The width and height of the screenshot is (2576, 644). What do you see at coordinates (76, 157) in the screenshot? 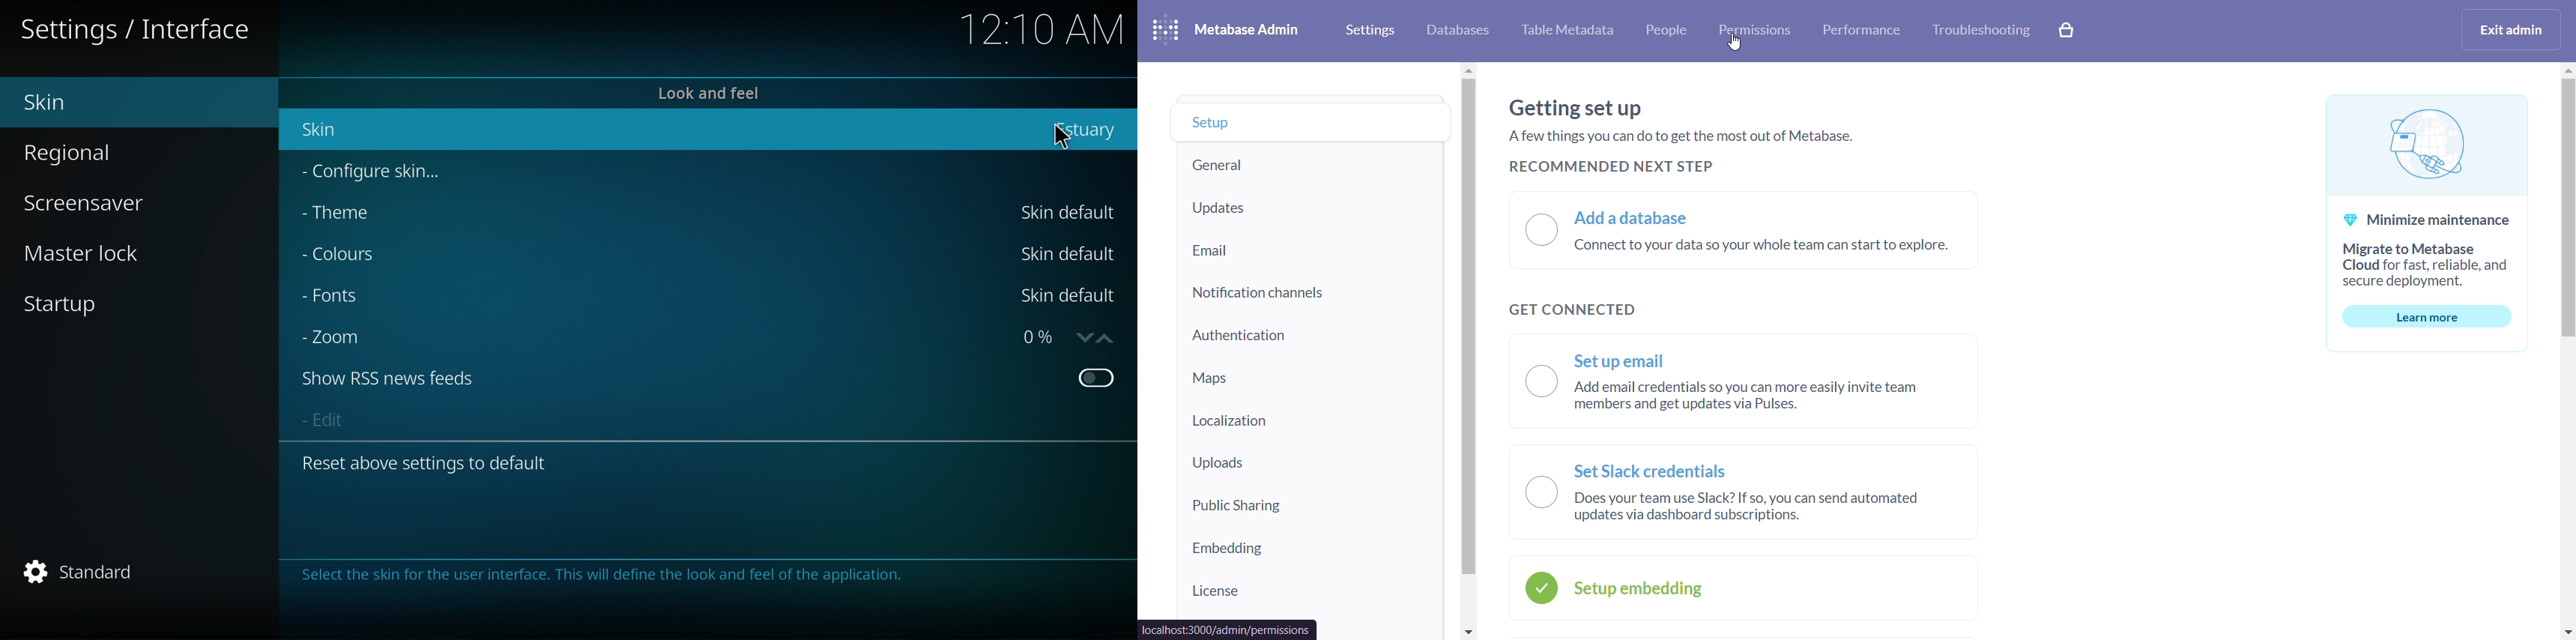
I see `regional` at bounding box center [76, 157].